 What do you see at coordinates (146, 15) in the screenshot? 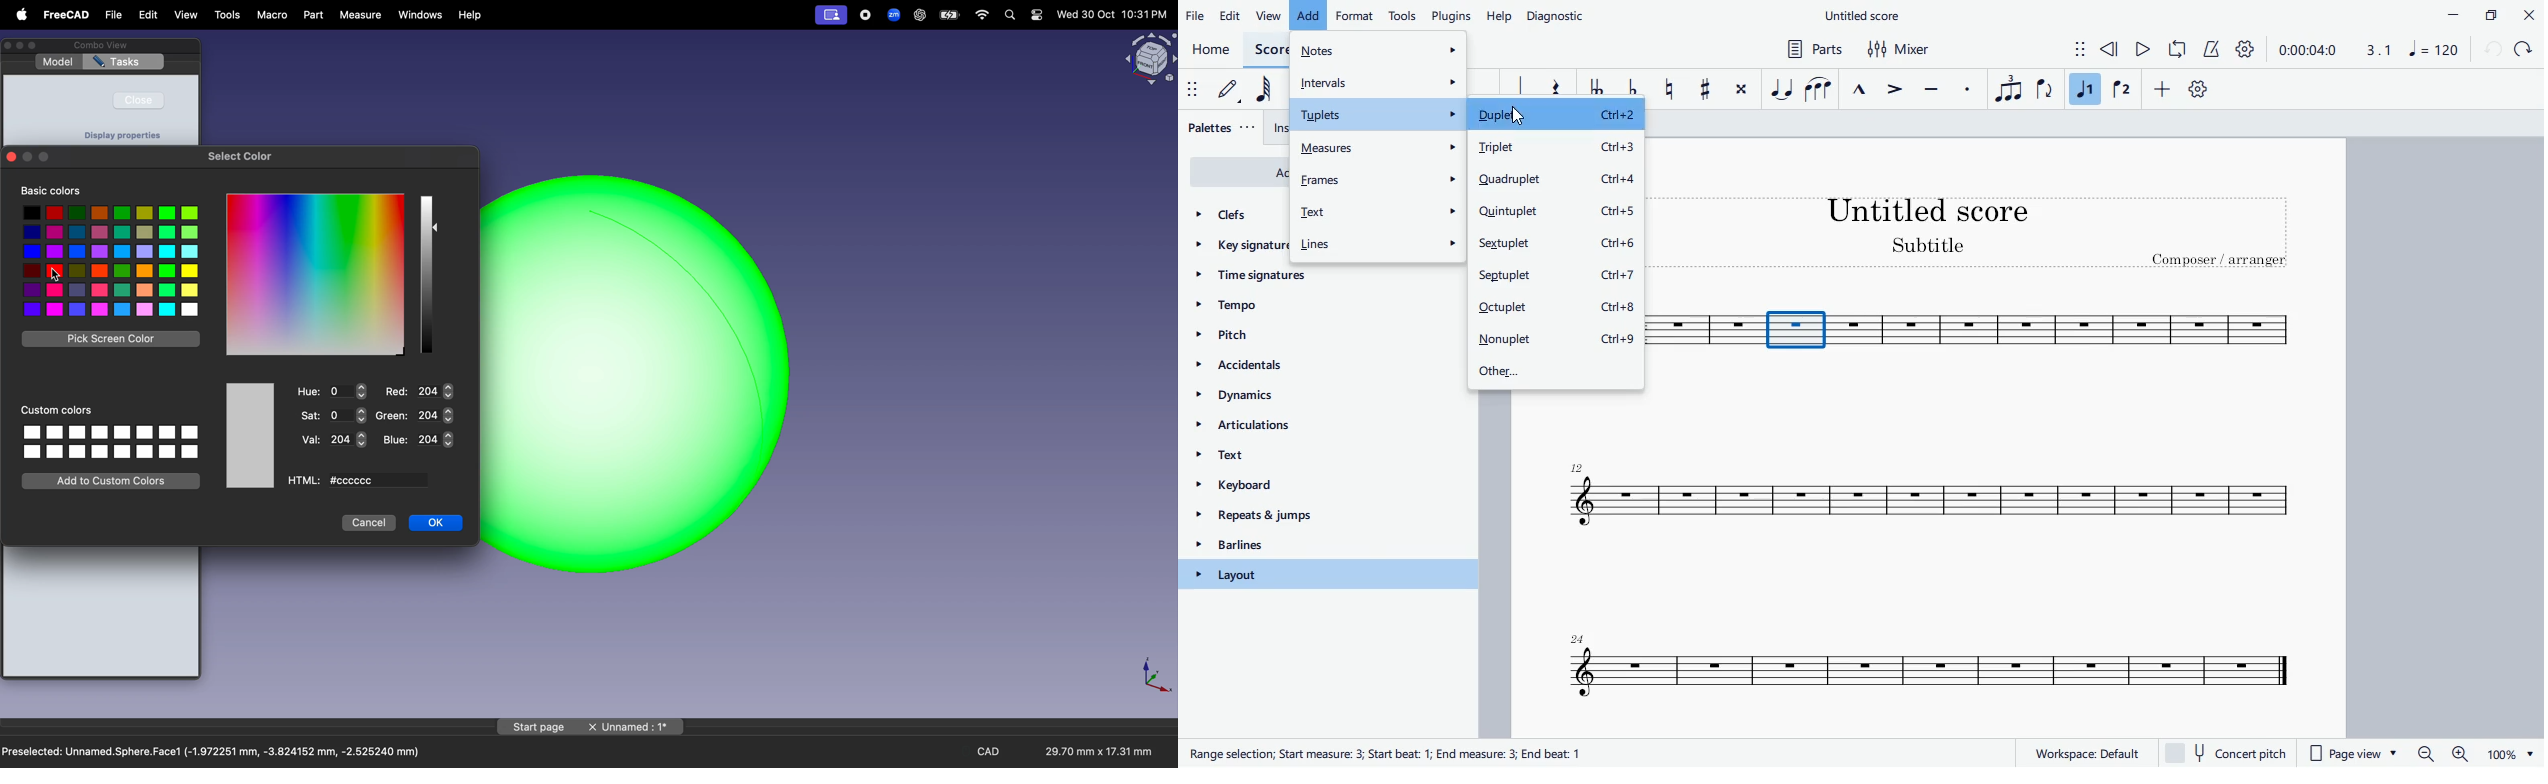
I see `edit` at bounding box center [146, 15].